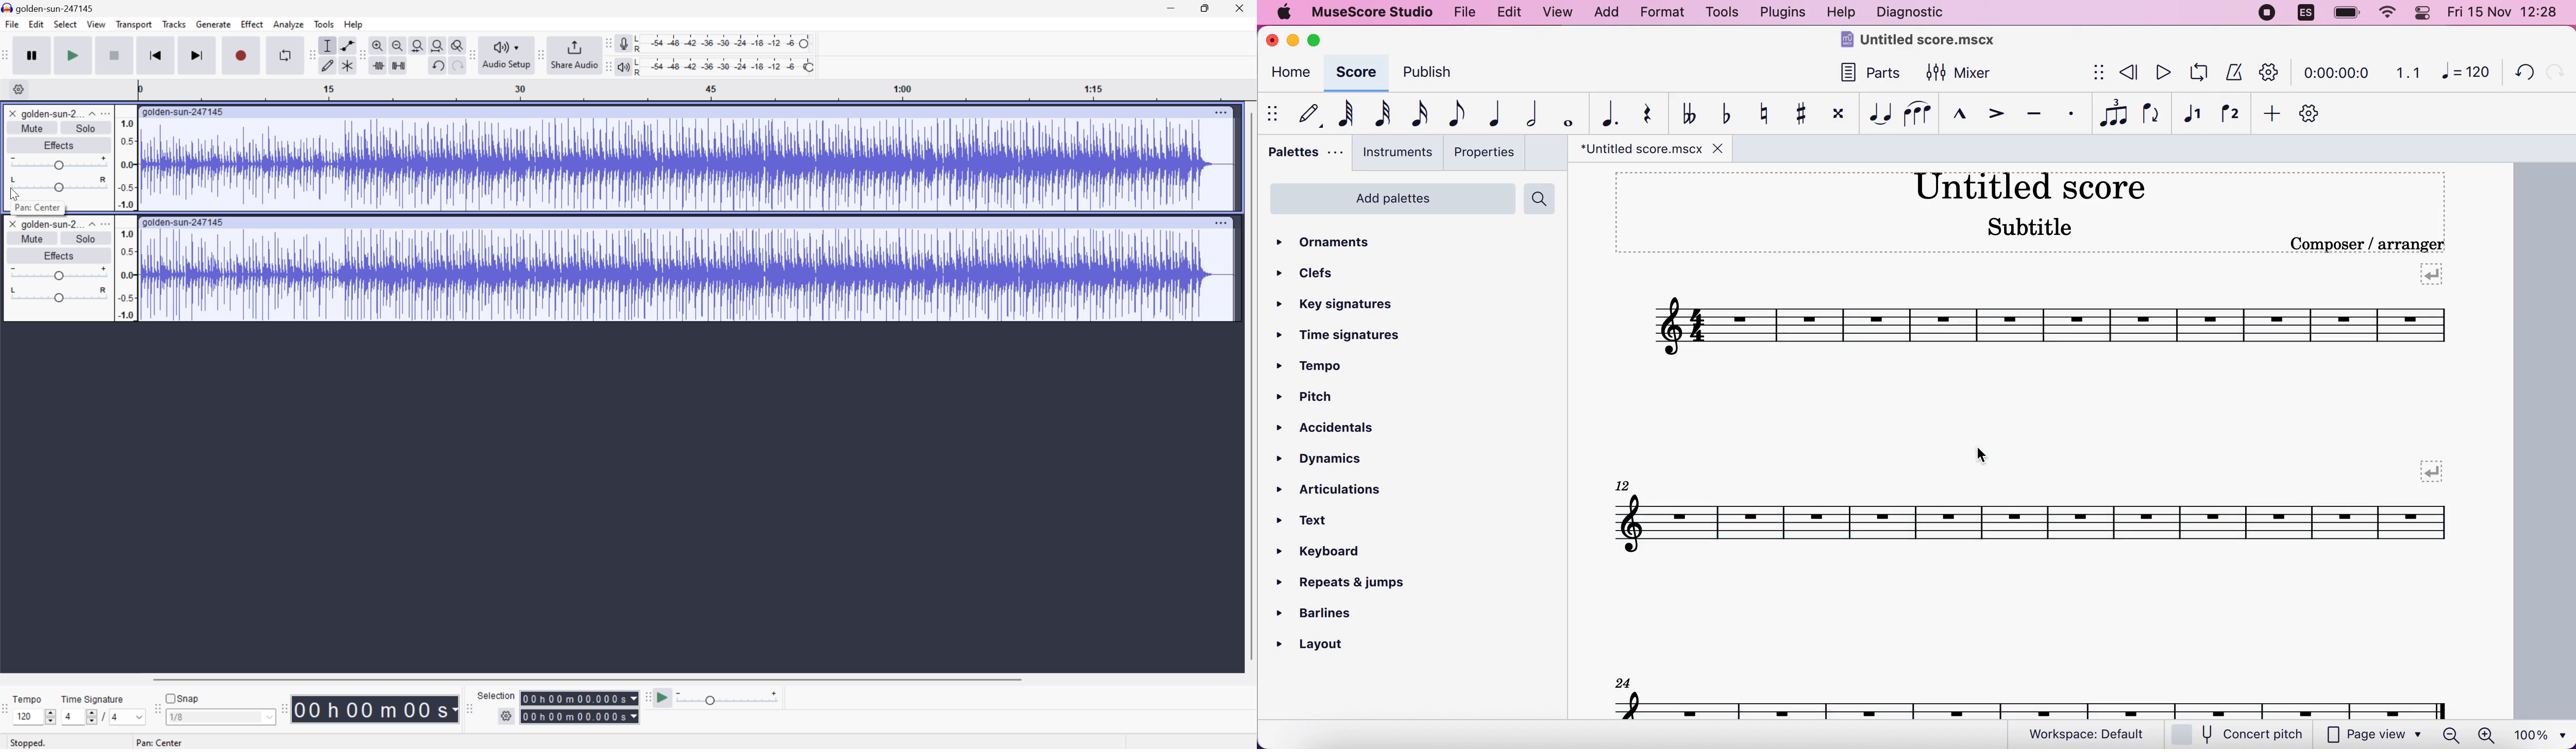 This screenshot has width=2576, height=756. What do you see at coordinates (466, 706) in the screenshot?
I see `Audacity selection toolbar` at bounding box center [466, 706].